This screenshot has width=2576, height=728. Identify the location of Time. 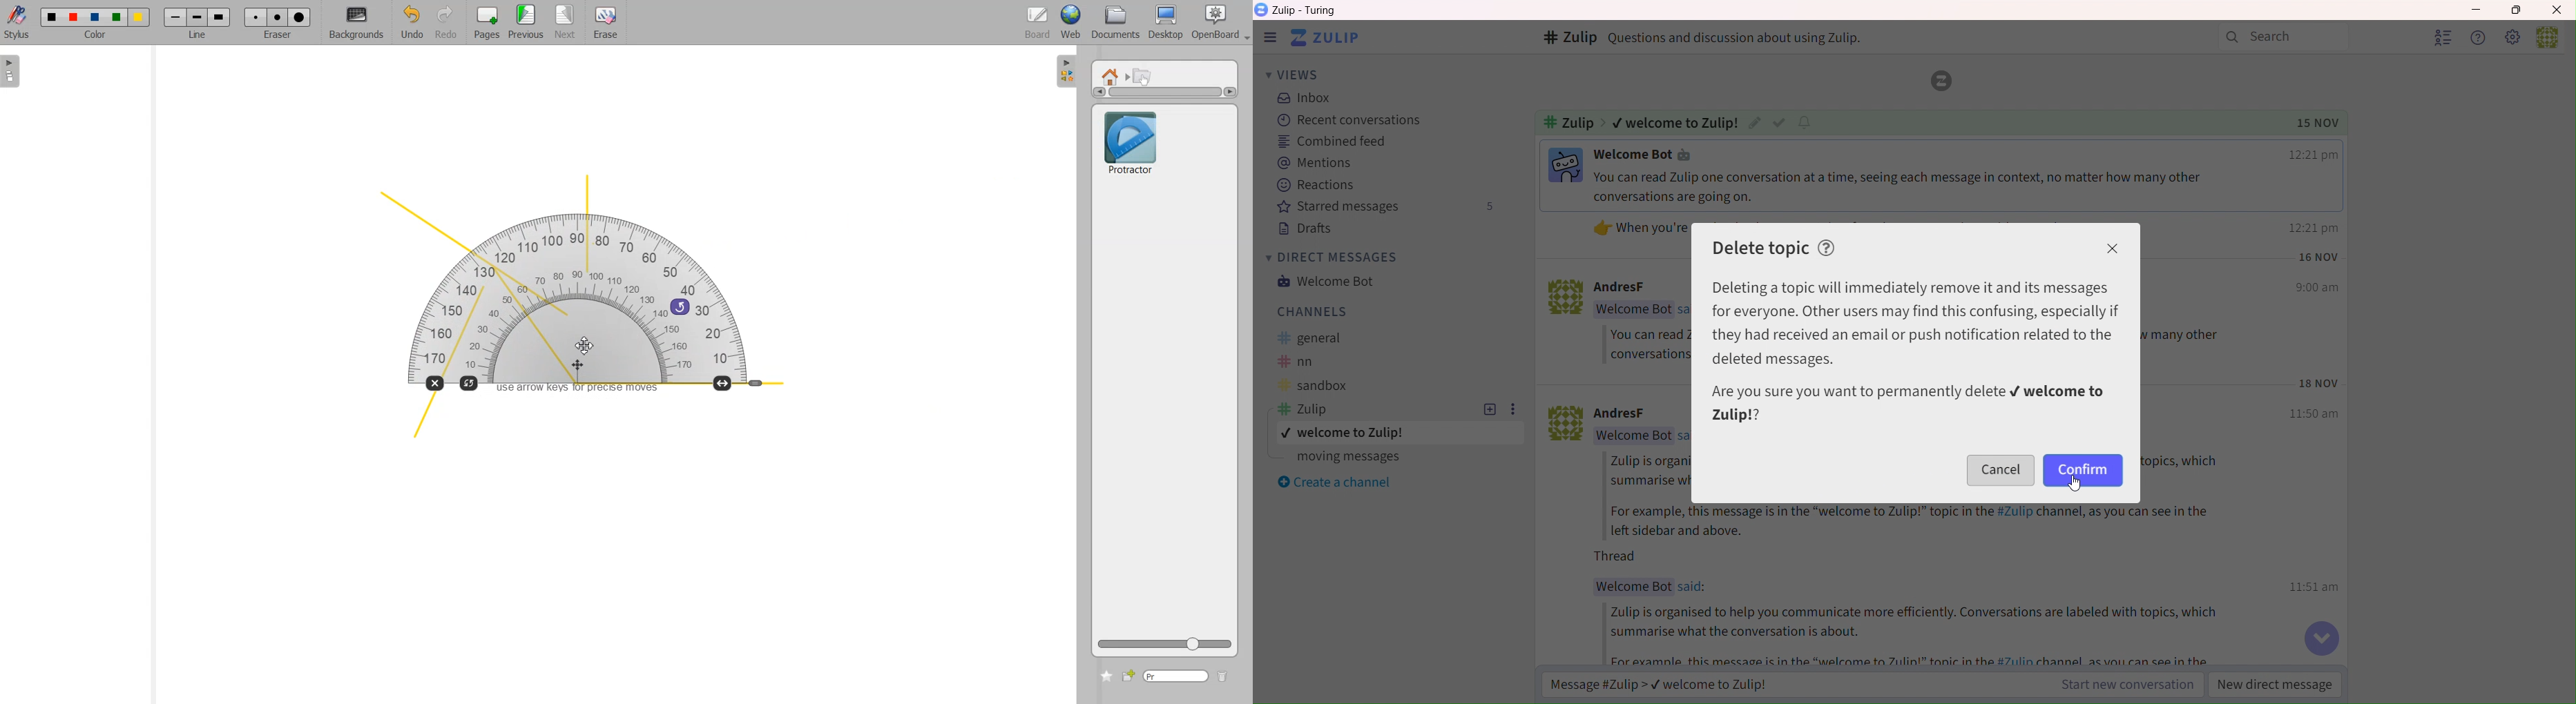
(2318, 123).